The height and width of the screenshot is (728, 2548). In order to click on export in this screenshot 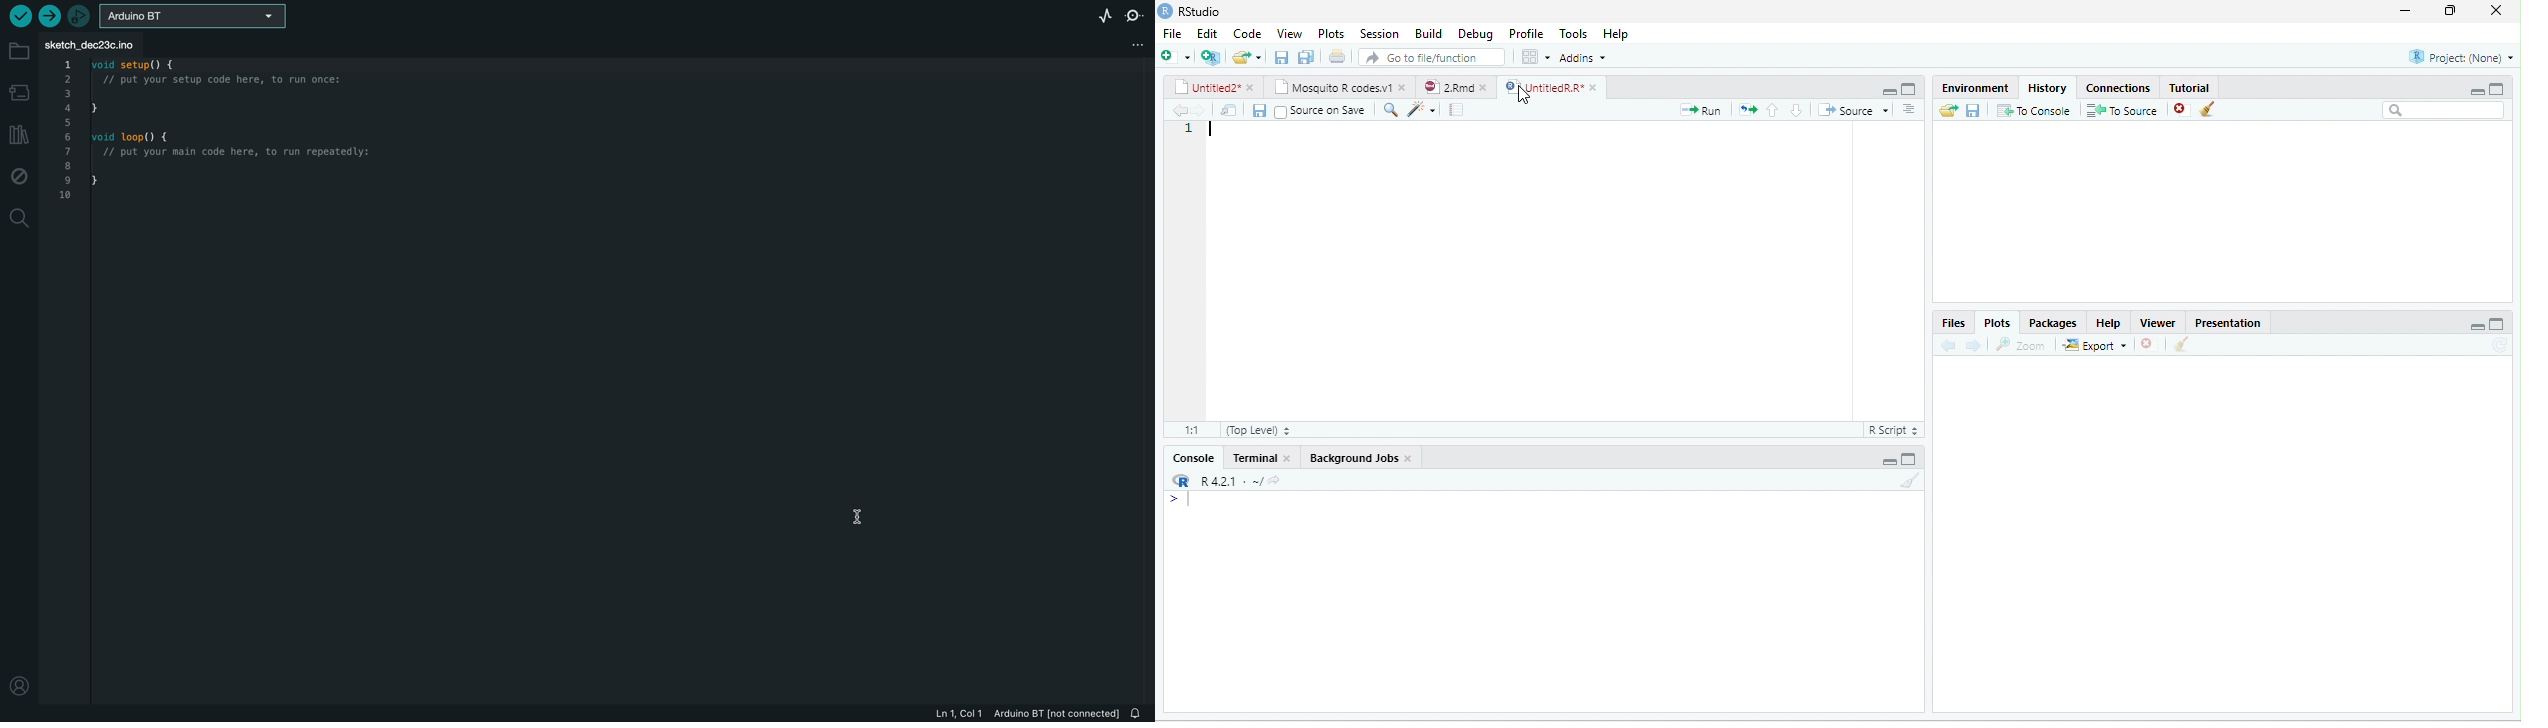, I will do `click(2095, 347)`.